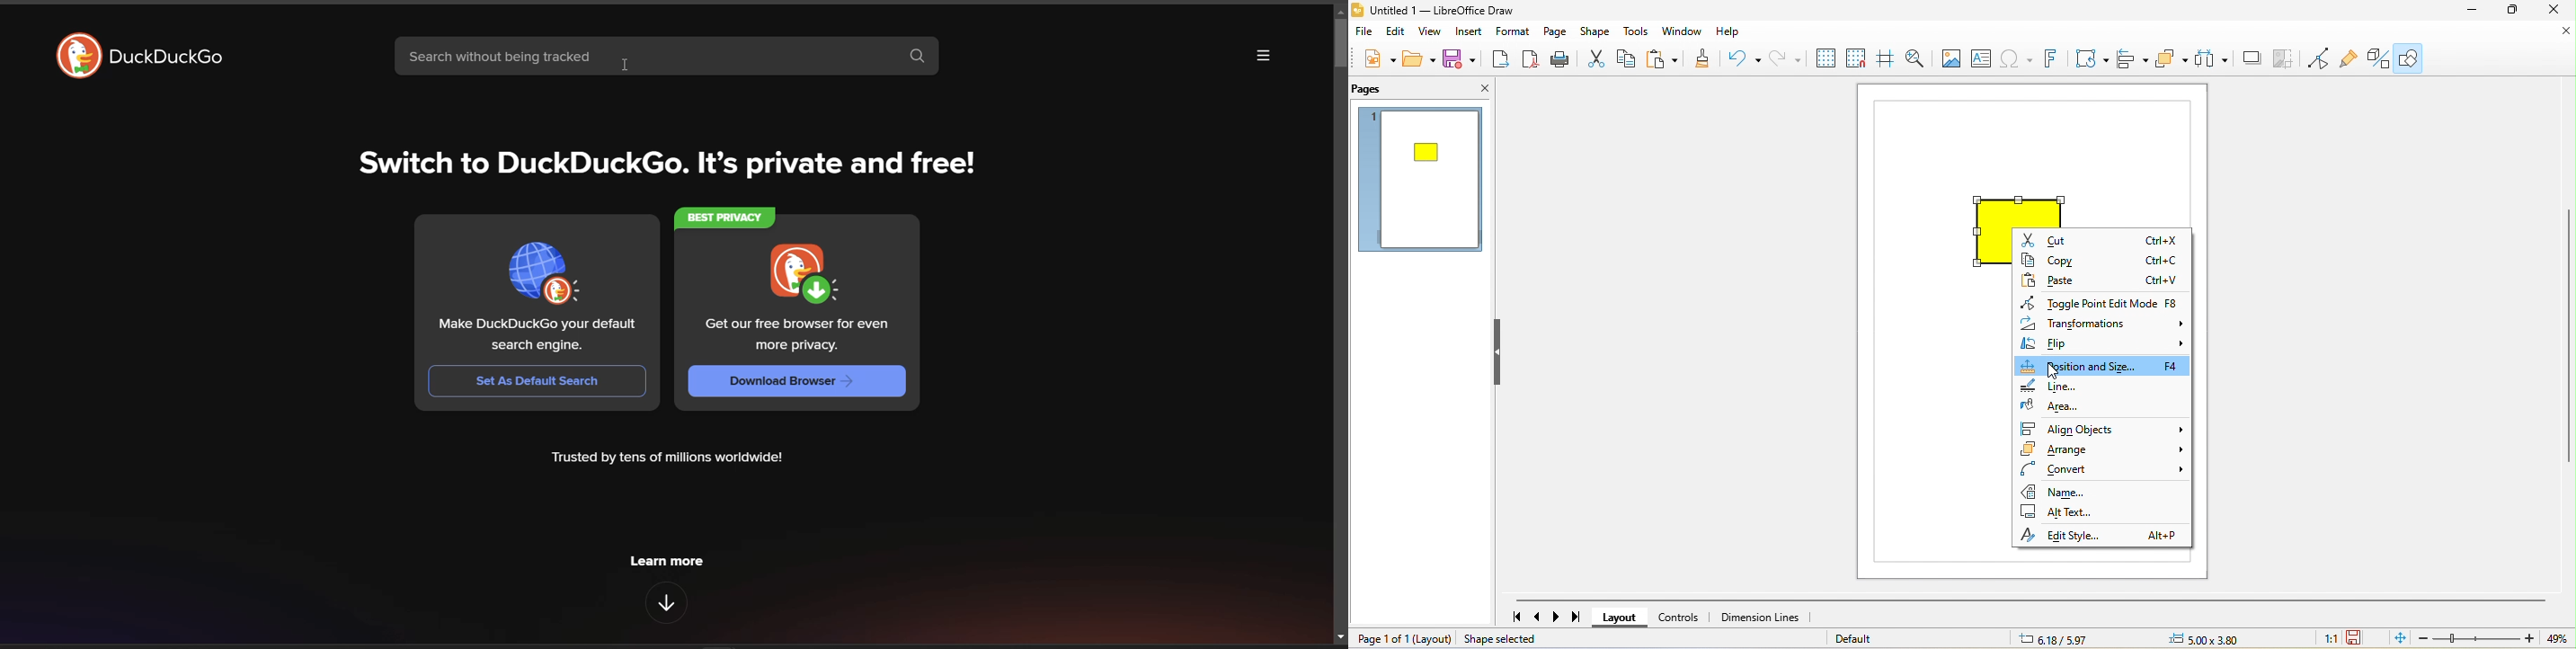 The height and width of the screenshot is (672, 2576). Describe the element at coordinates (1538, 618) in the screenshot. I see `previous page` at that location.